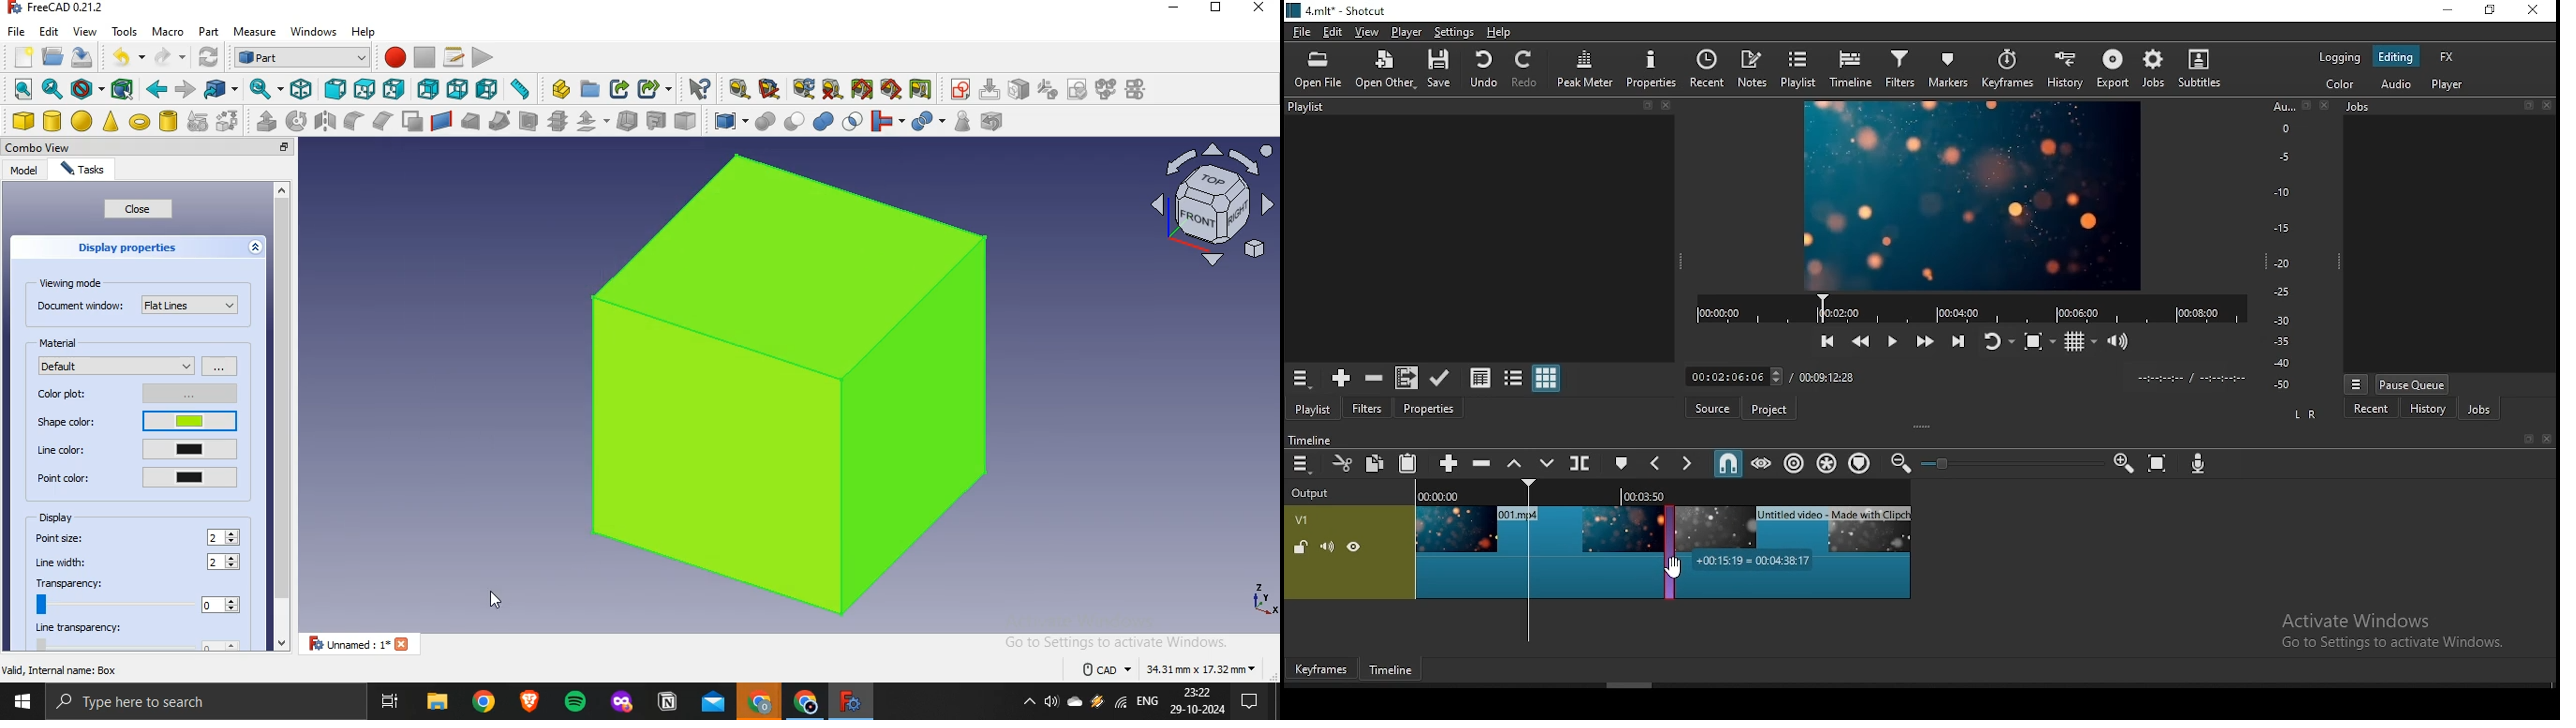  I want to click on video player progress bar, so click(1970, 307).